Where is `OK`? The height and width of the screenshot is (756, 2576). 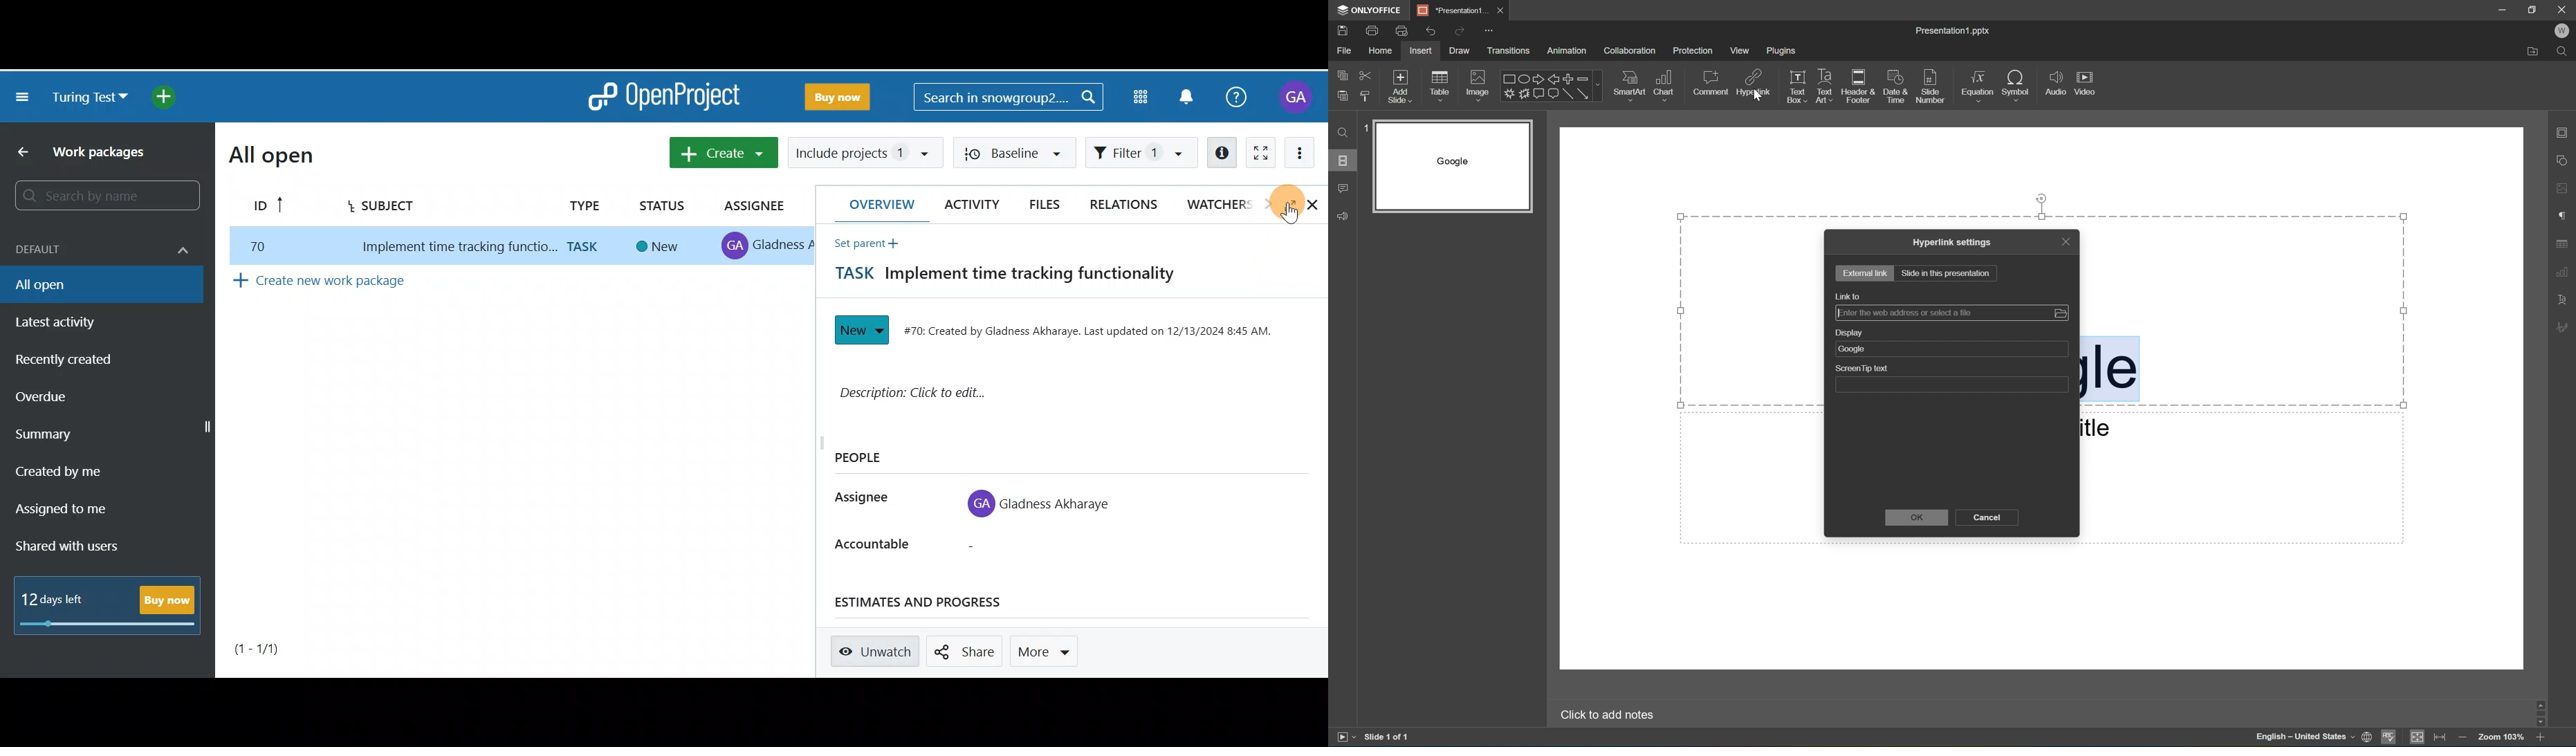
OK is located at coordinates (1920, 519).